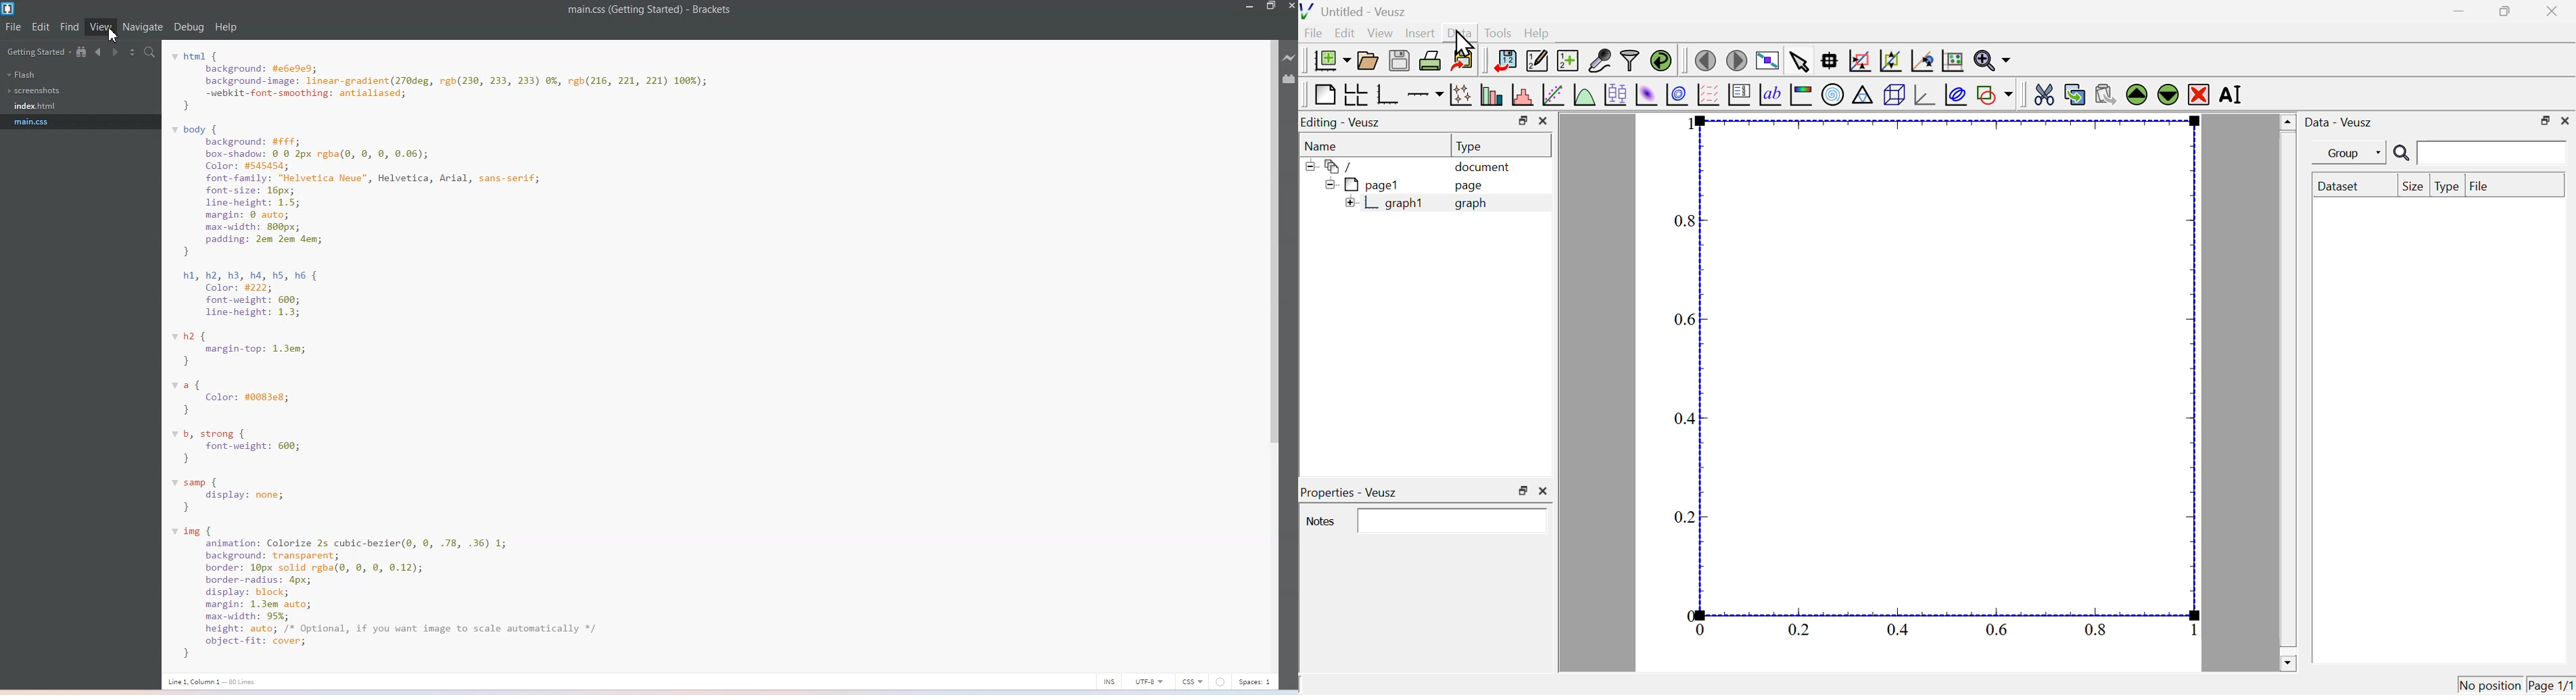 Image resolution: width=2576 pixels, height=700 pixels. Describe the element at coordinates (1150, 681) in the screenshot. I see `UTF-8` at that location.